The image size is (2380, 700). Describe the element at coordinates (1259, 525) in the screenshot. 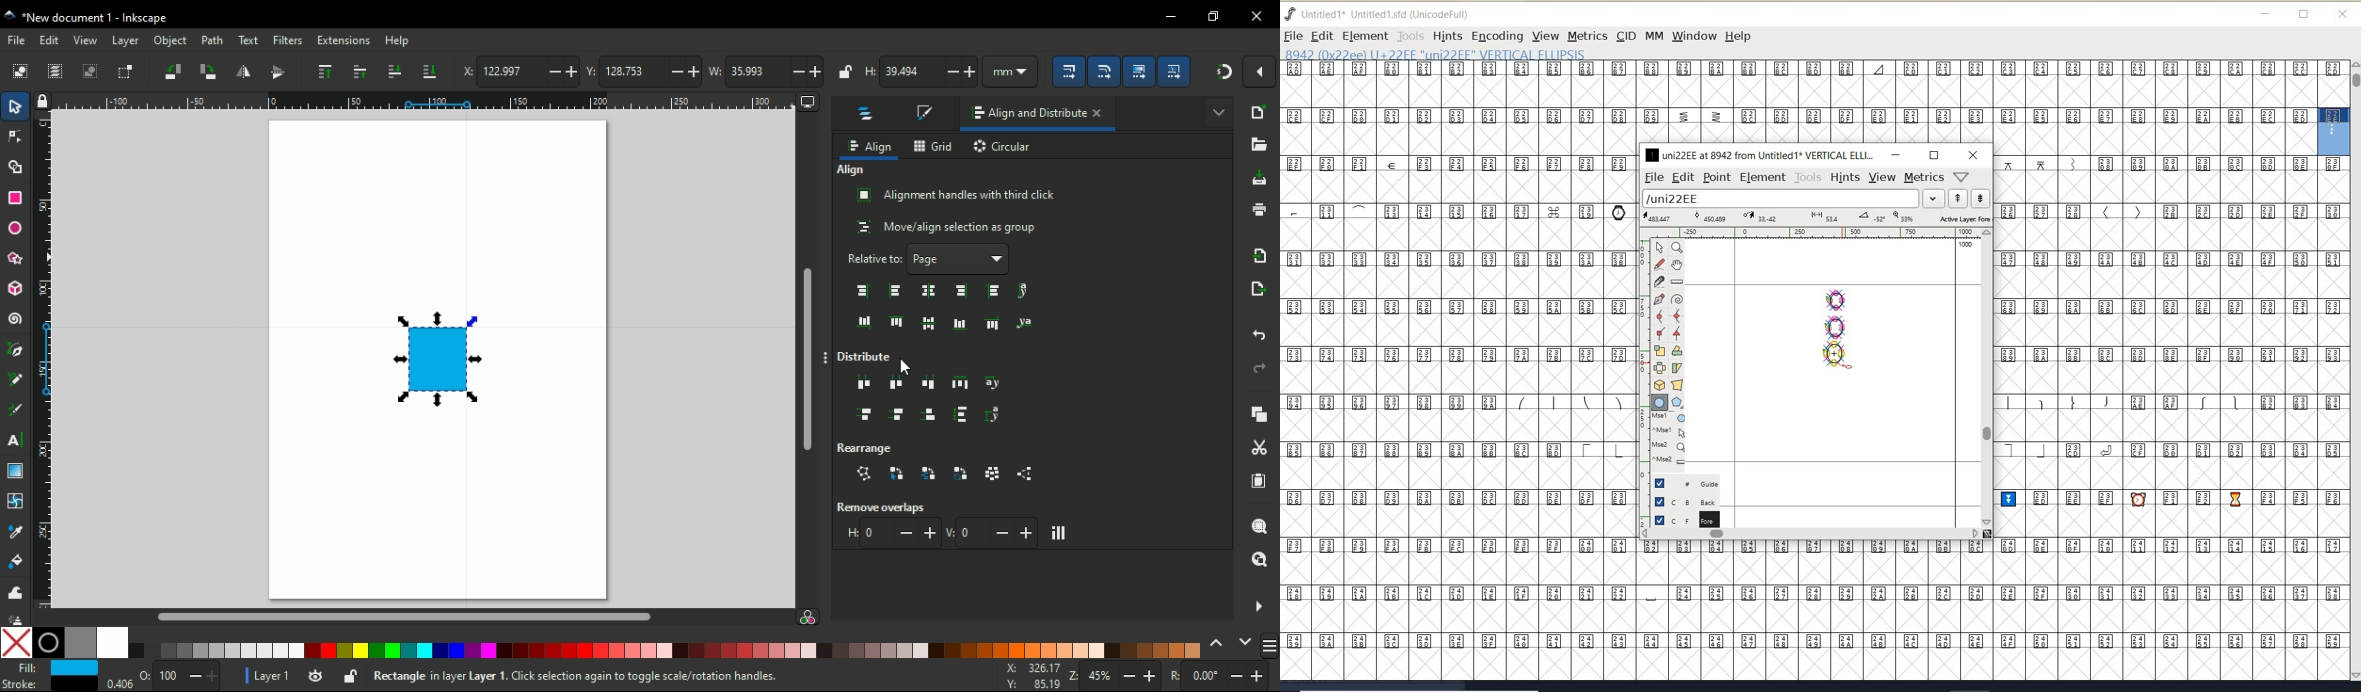

I see `zoom selection` at that location.